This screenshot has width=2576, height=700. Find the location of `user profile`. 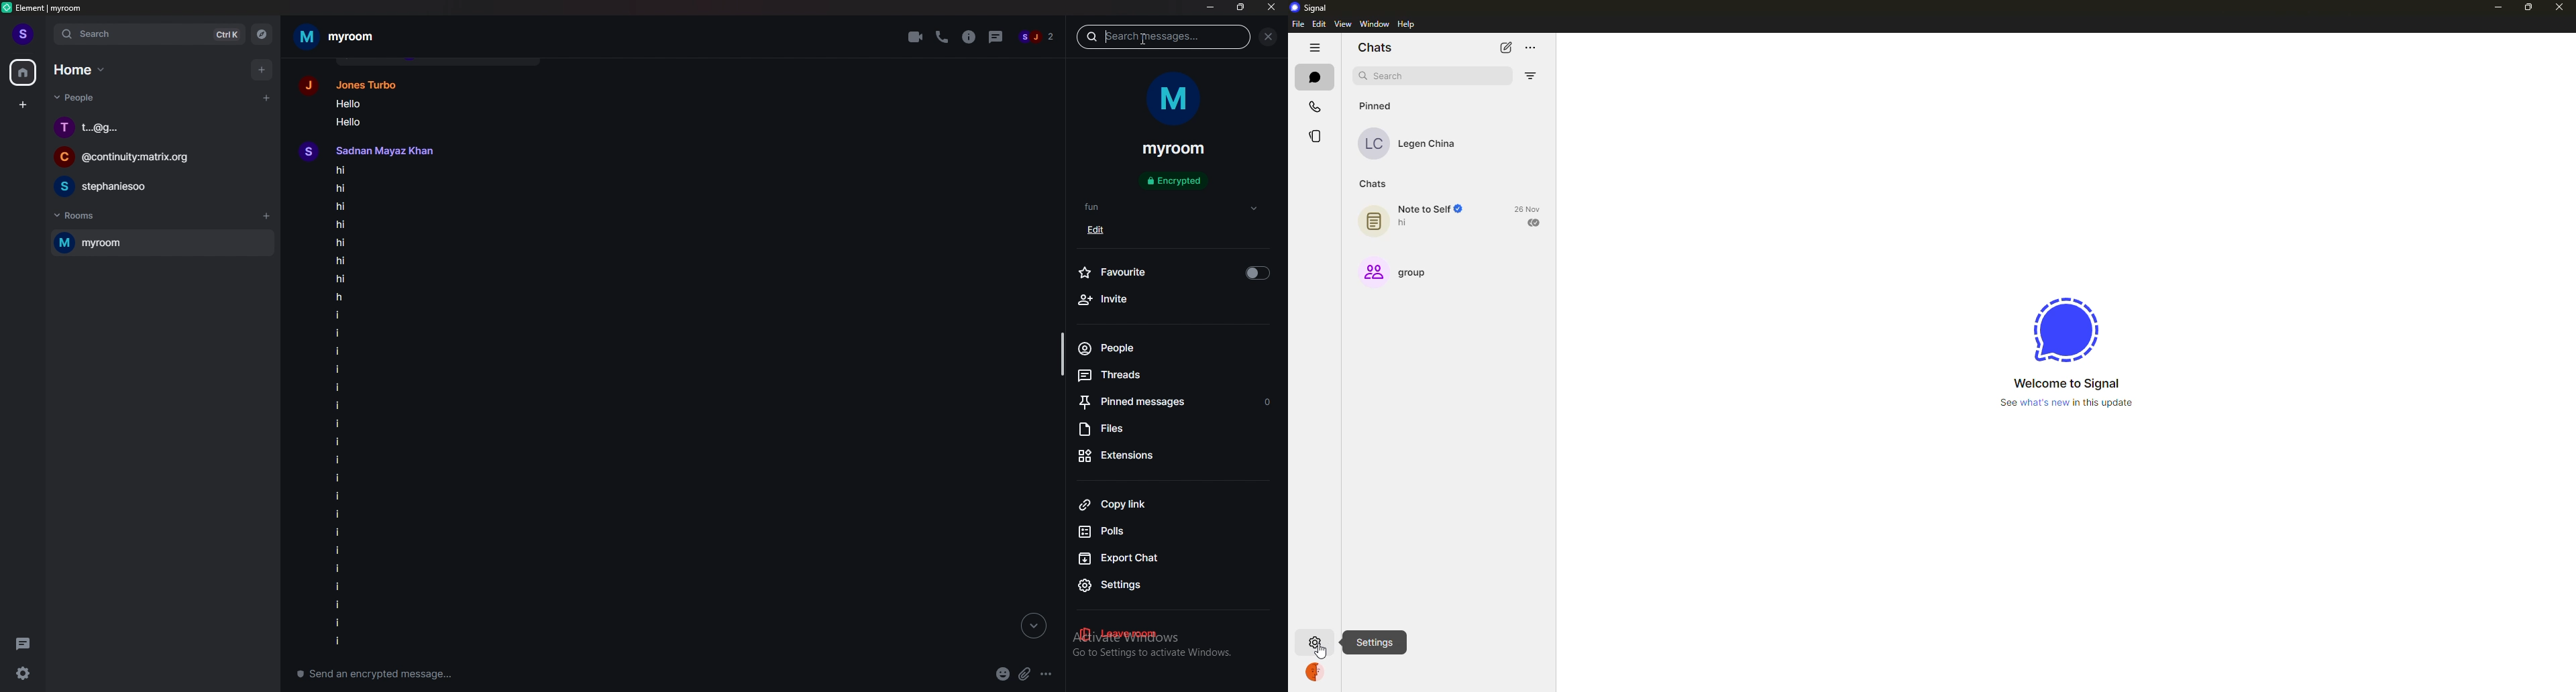

user profile is located at coordinates (381, 150).